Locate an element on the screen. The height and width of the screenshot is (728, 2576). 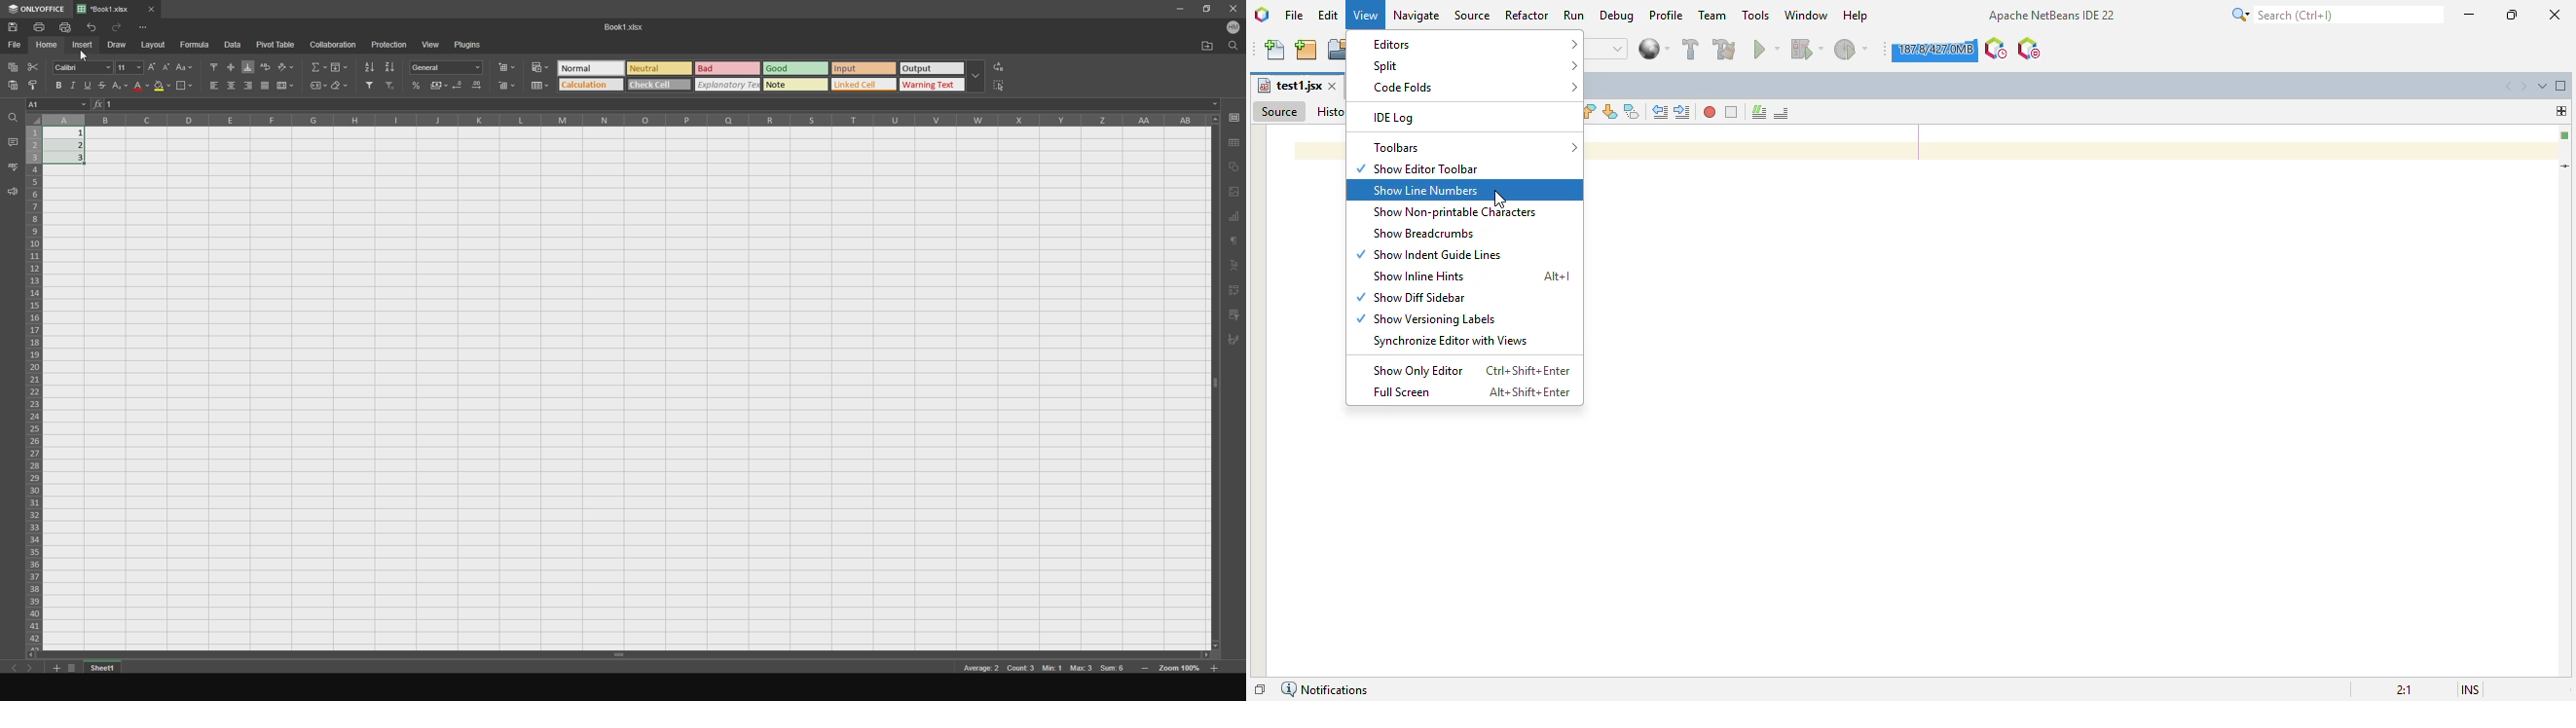
close is located at coordinates (2555, 15).